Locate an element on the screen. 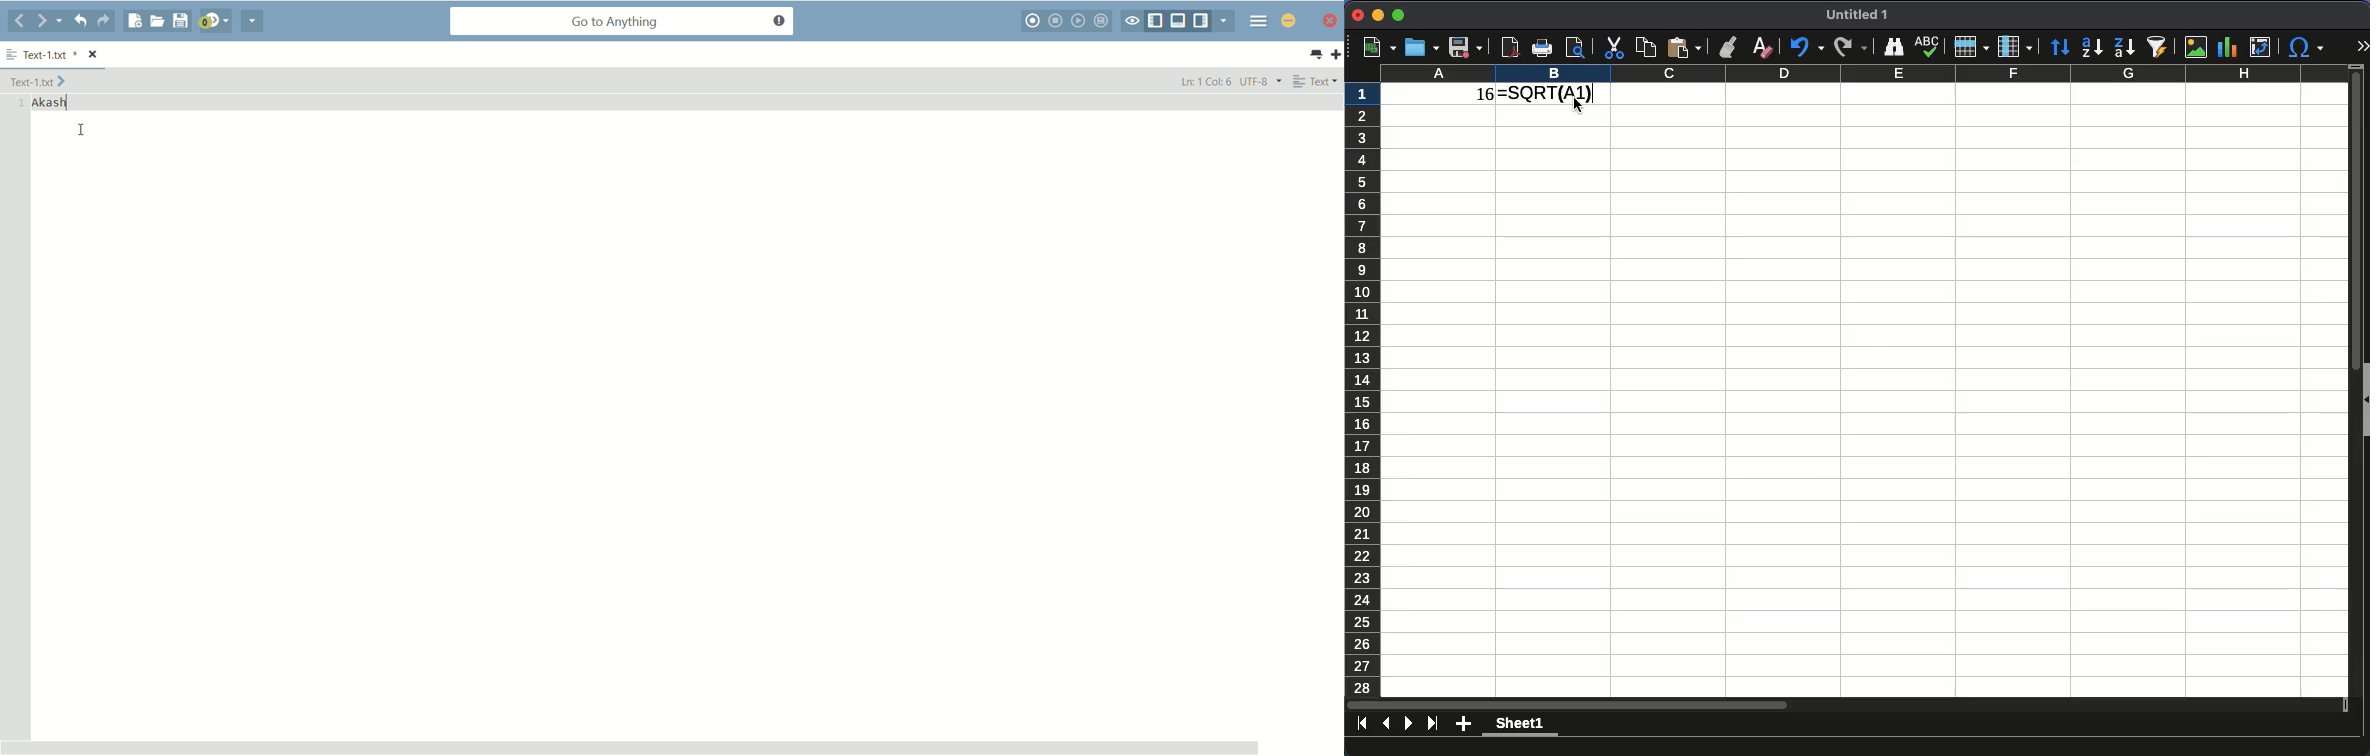  redo is located at coordinates (104, 22).